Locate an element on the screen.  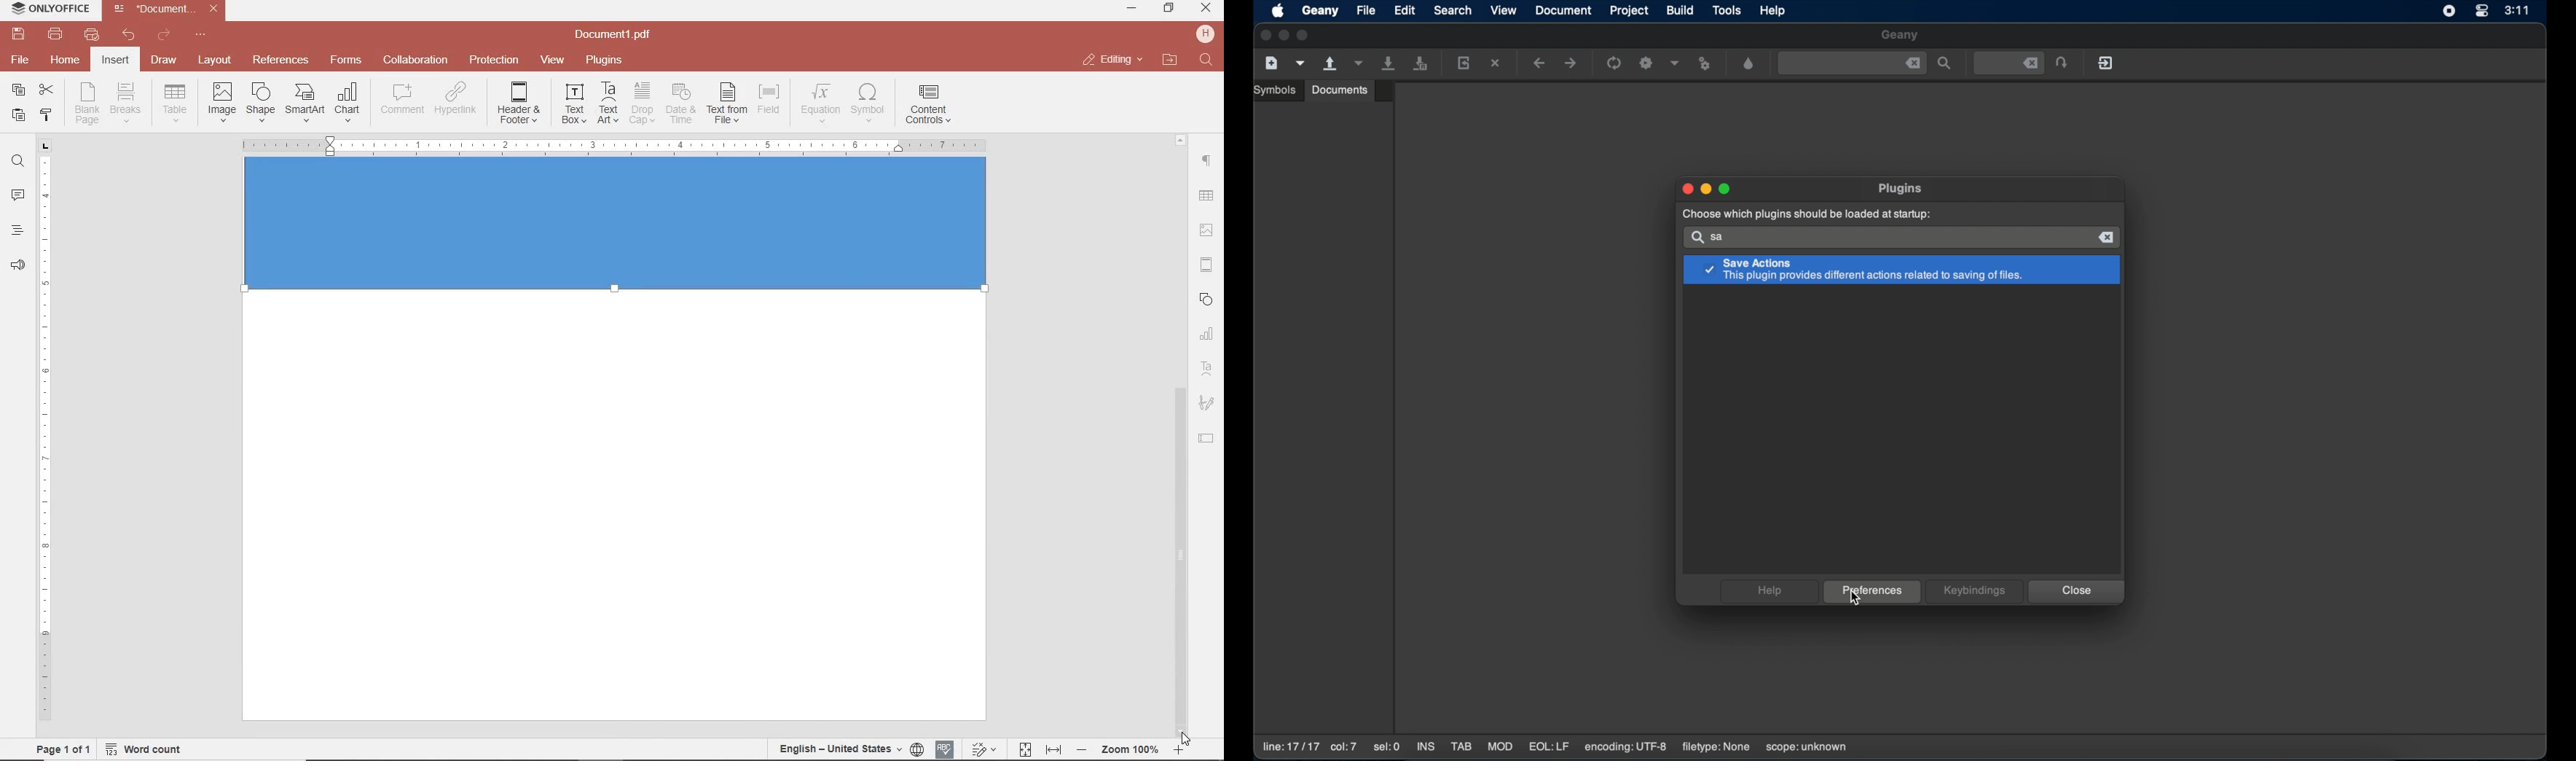
forms is located at coordinates (346, 60).